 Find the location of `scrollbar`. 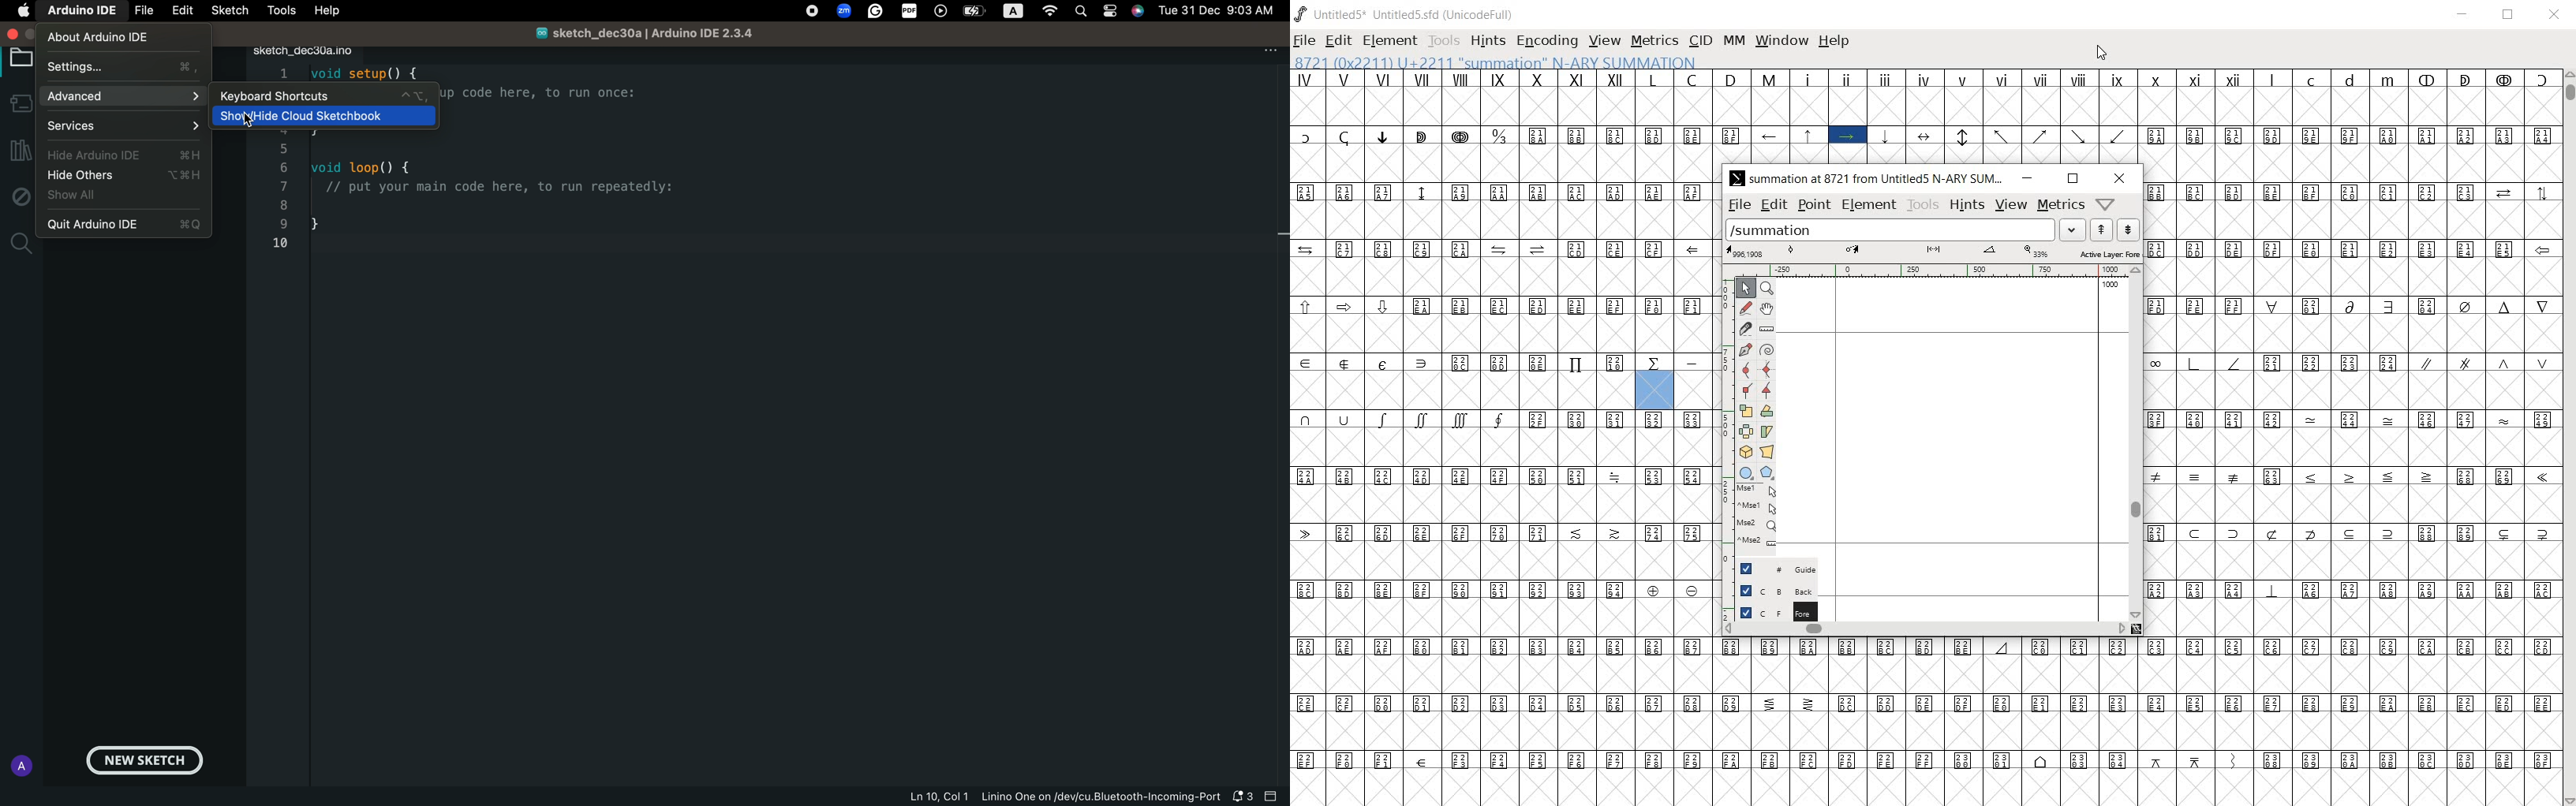

scrollbar is located at coordinates (1925, 629).